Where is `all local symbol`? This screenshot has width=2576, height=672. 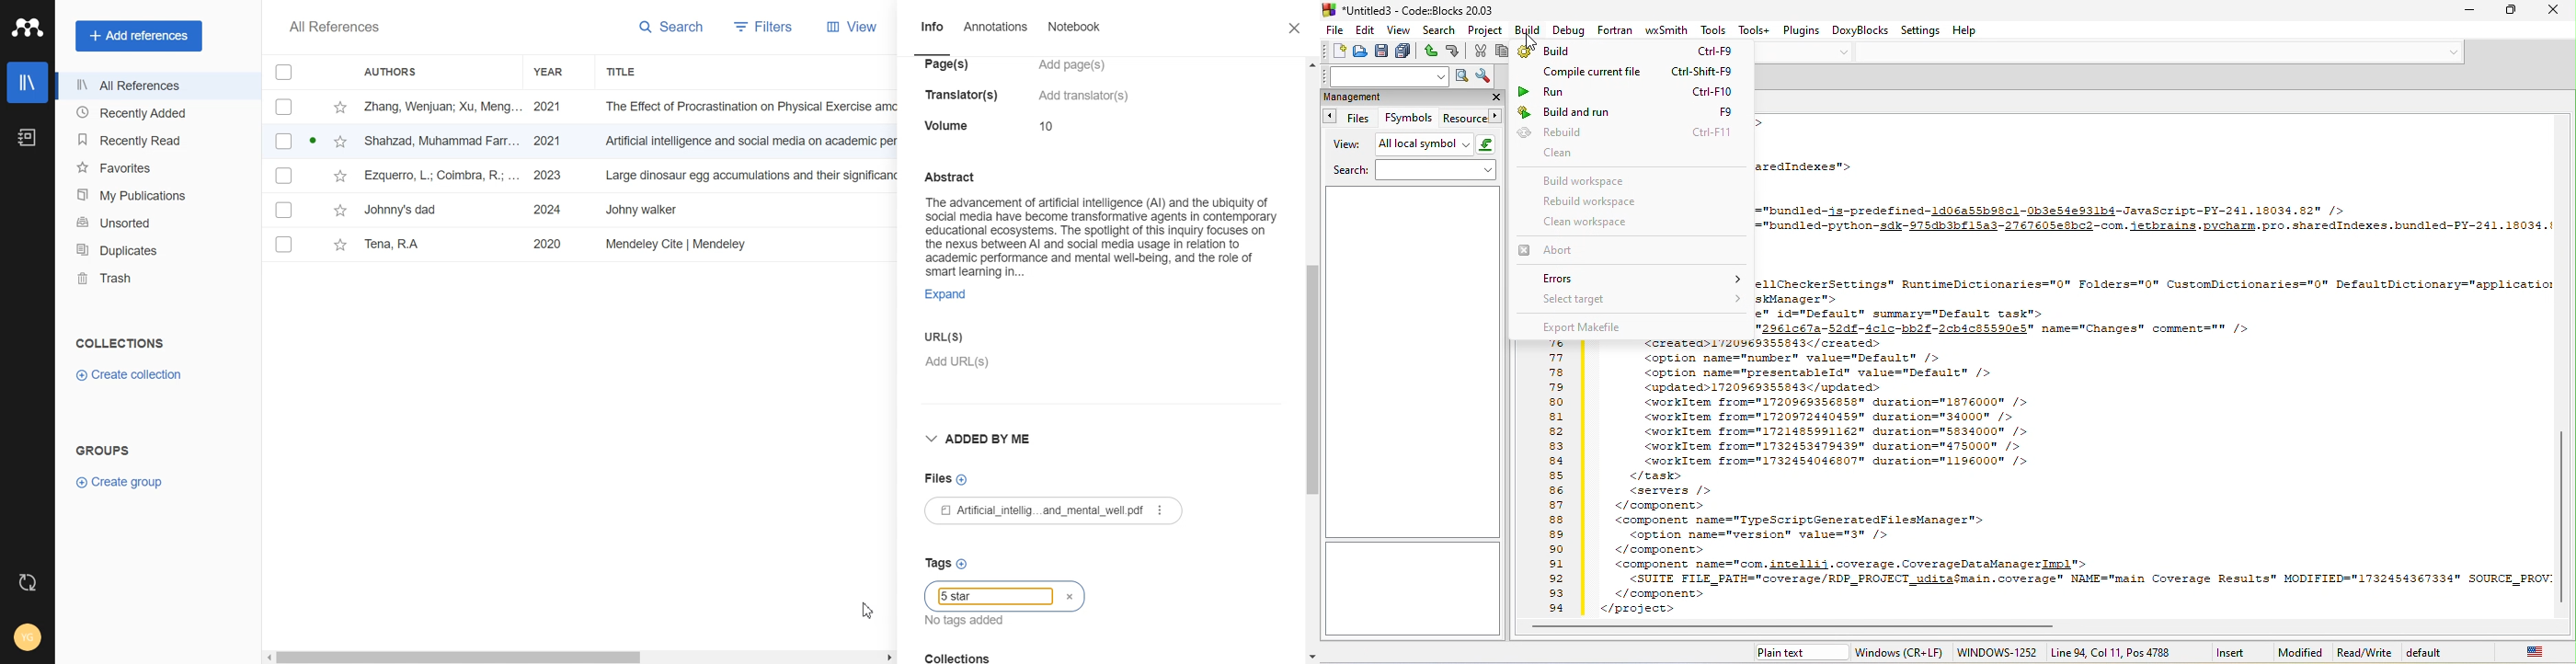
all local symbol is located at coordinates (1438, 144).